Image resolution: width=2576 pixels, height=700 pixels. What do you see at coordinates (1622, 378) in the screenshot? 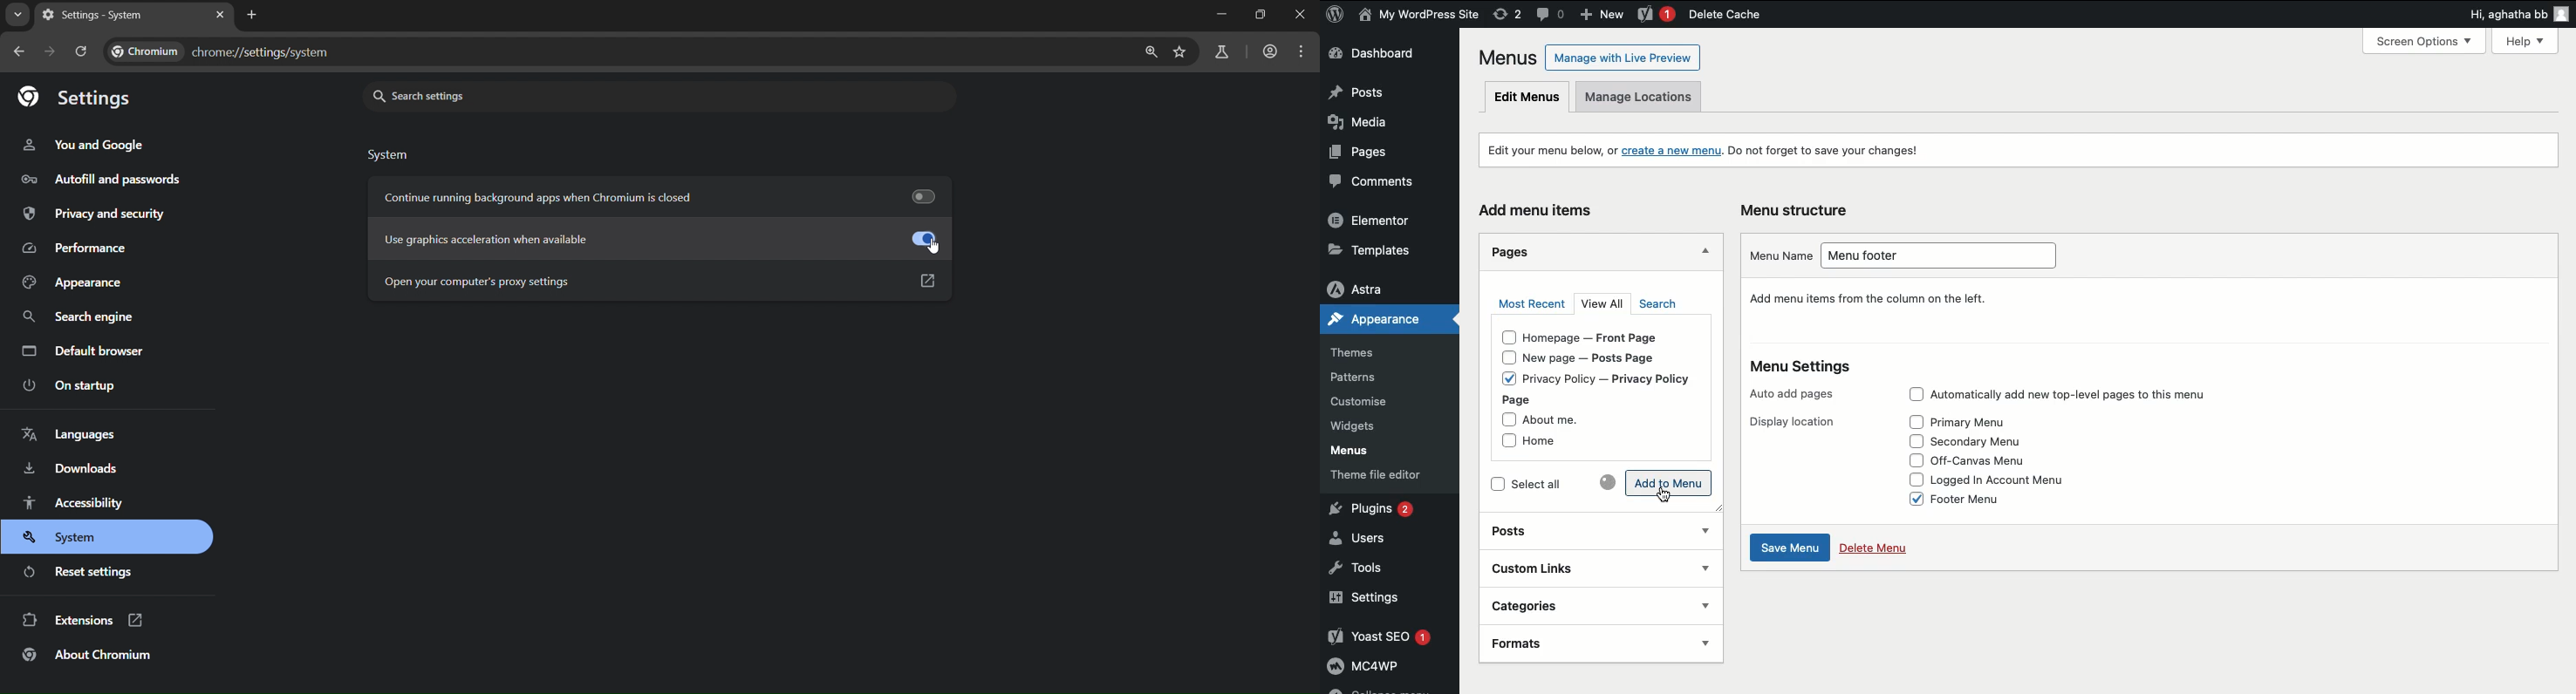
I see `Privacy policy ~ Privacy Policy Page` at bounding box center [1622, 378].